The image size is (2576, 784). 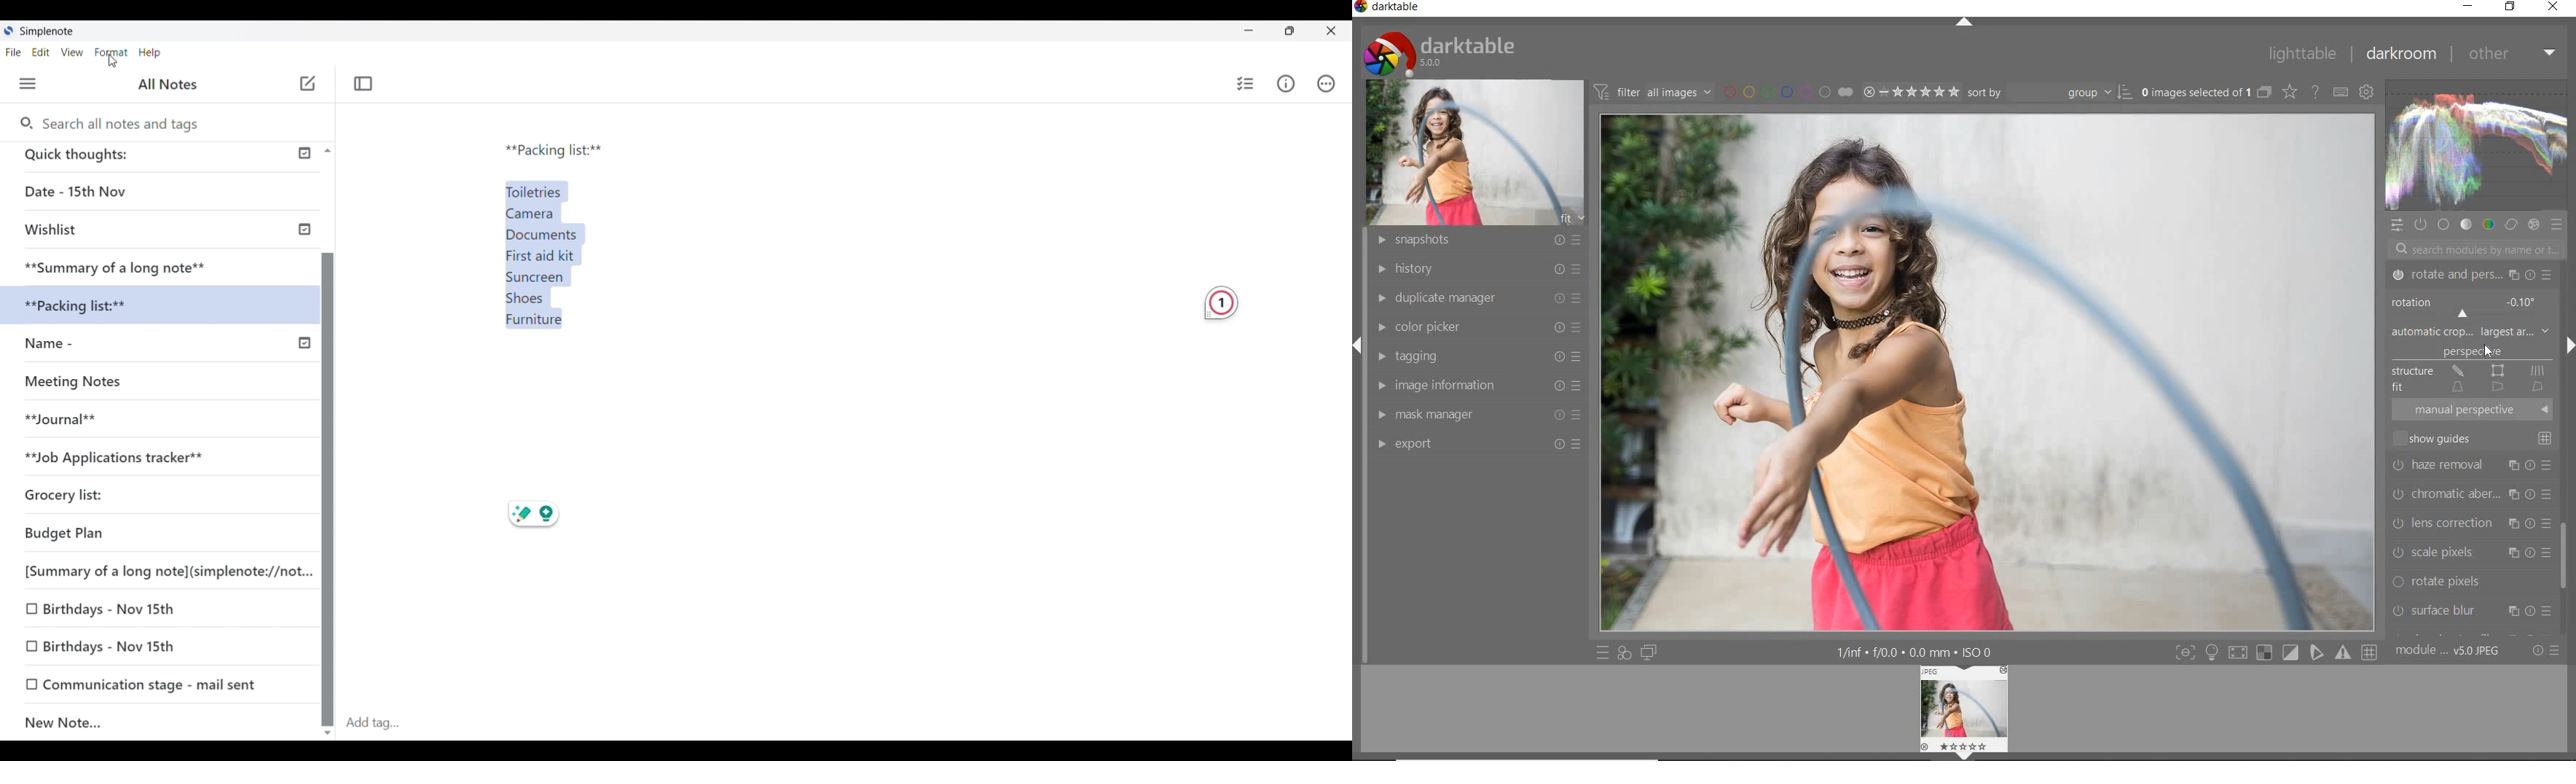 What do you see at coordinates (554, 250) in the screenshot?
I see `Text selected` at bounding box center [554, 250].